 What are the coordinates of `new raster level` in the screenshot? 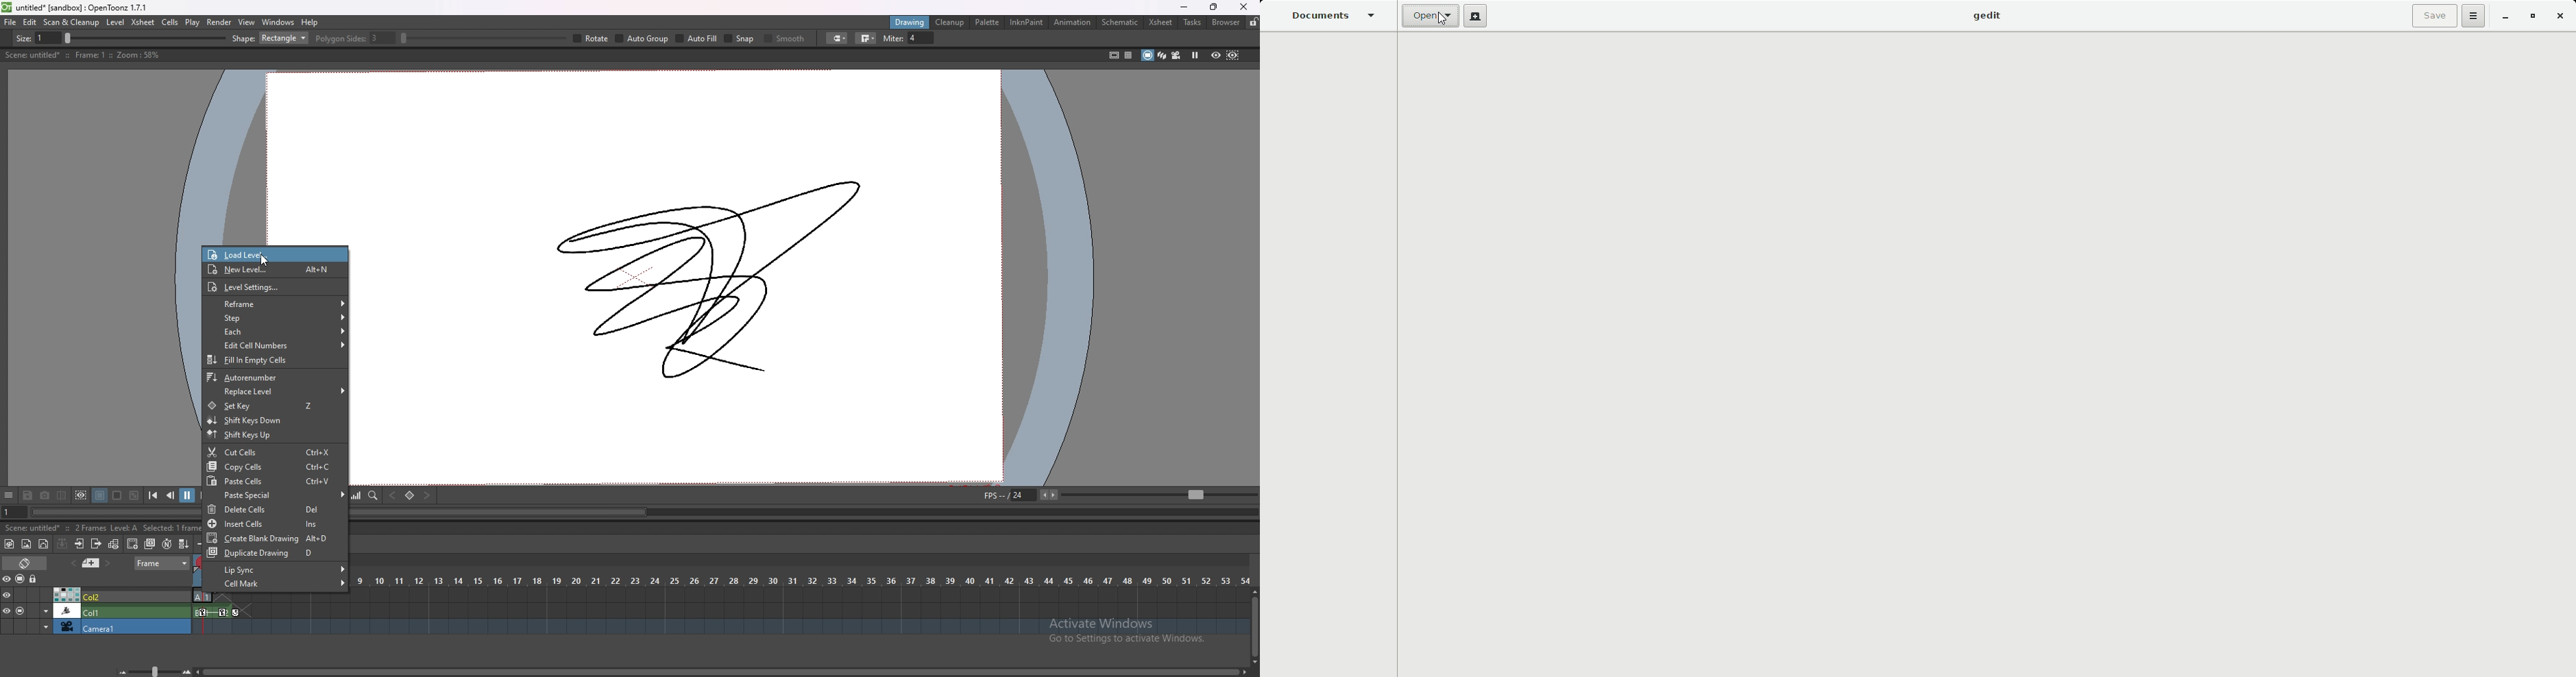 It's located at (26, 544).